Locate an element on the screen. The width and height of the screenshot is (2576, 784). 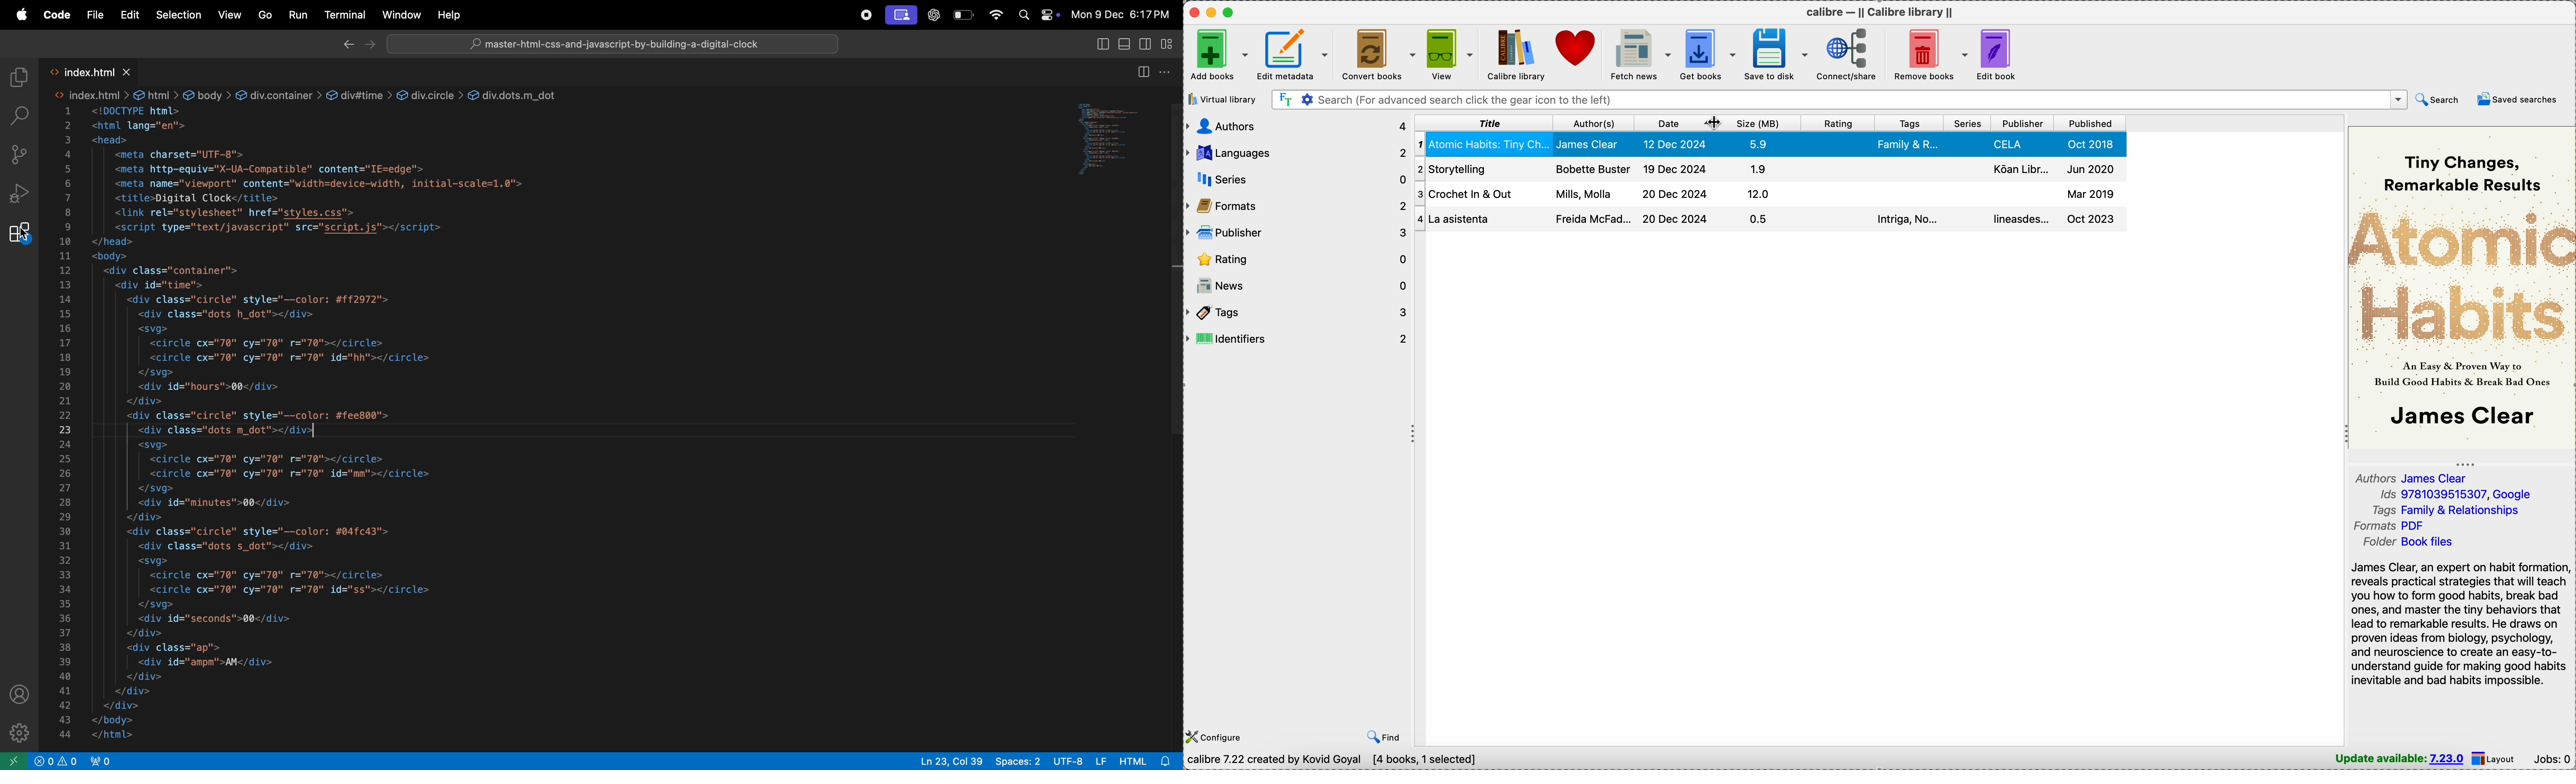
author(s) is located at coordinates (1592, 124).